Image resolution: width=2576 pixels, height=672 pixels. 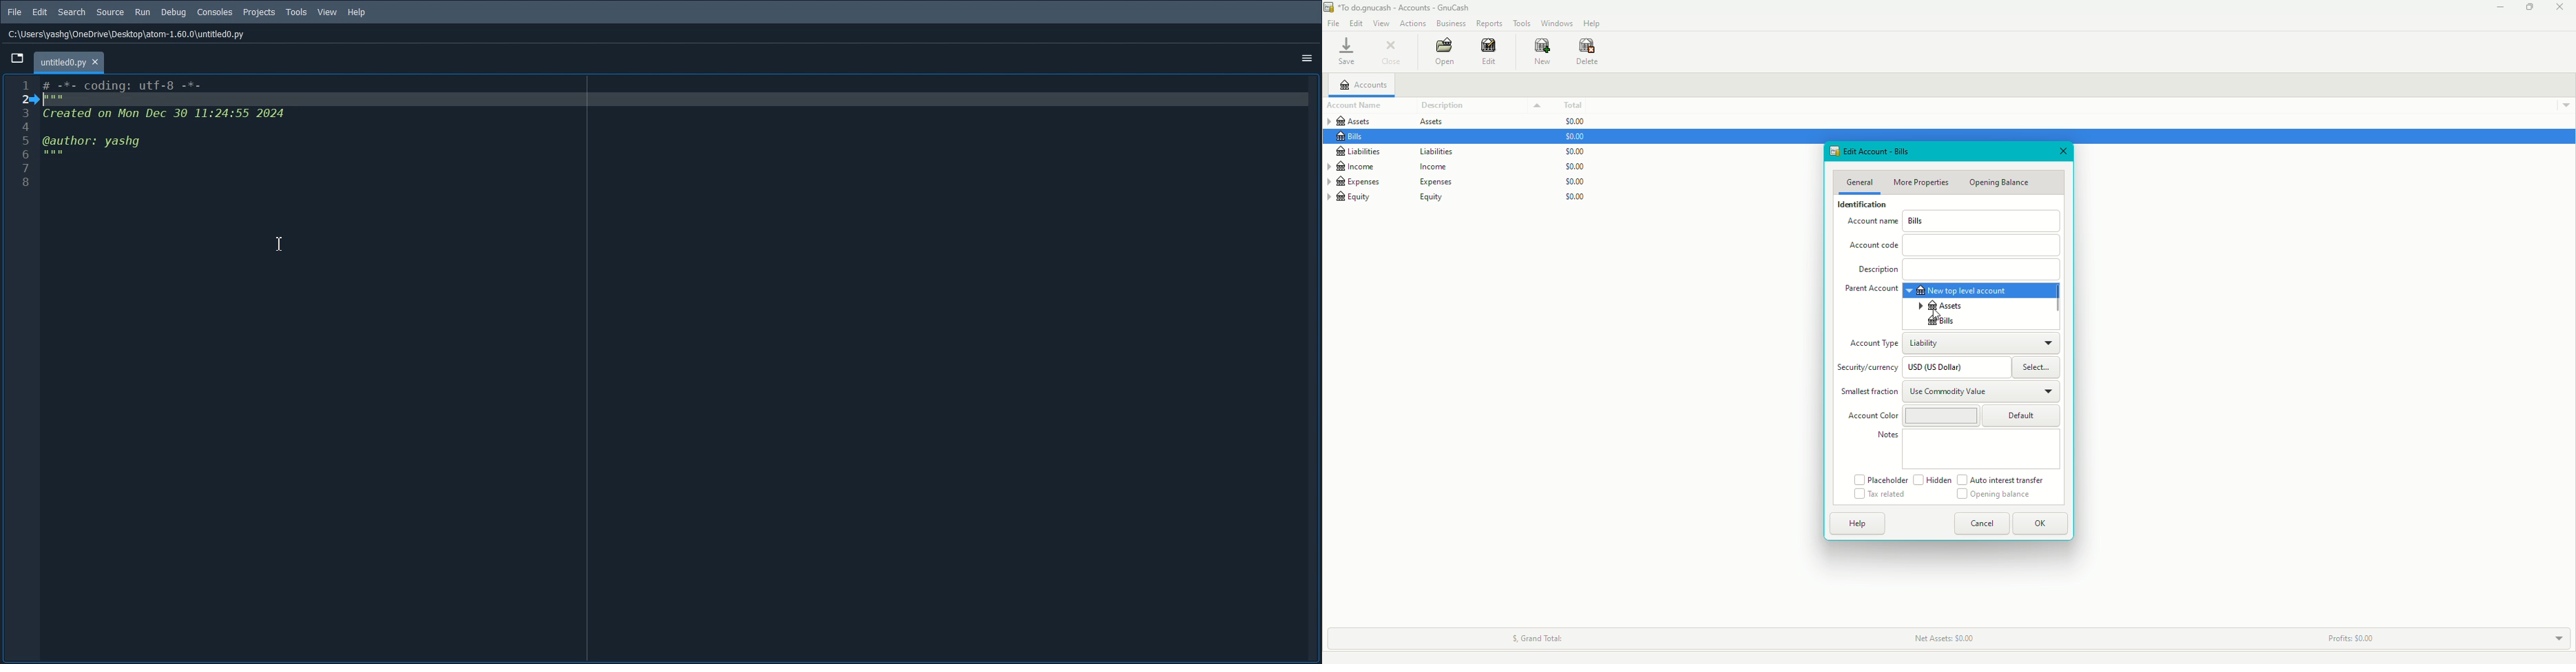 What do you see at coordinates (1870, 368) in the screenshot?
I see `Security/currency` at bounding box center [1870, 368].